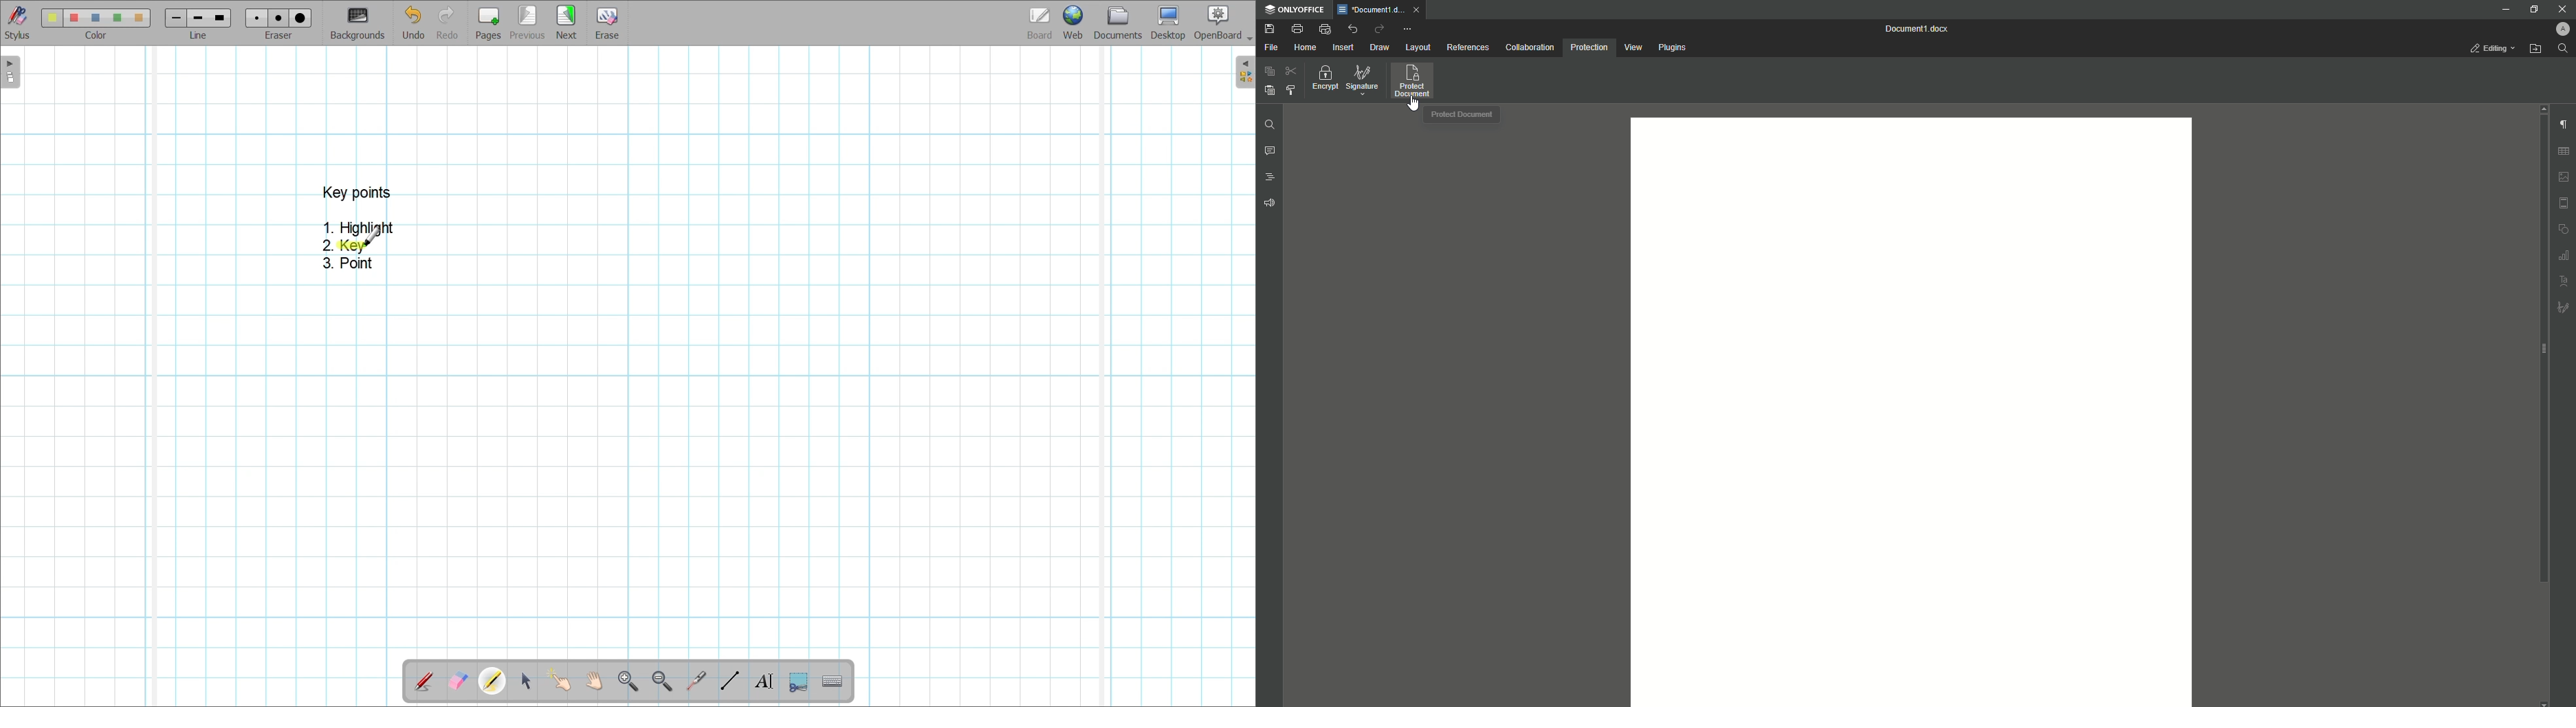 The image size is (2576, 728). What do you see at coordinates (1270, 175) in the screenshot?
I see `Headings` at bounding box center [1270, 175].